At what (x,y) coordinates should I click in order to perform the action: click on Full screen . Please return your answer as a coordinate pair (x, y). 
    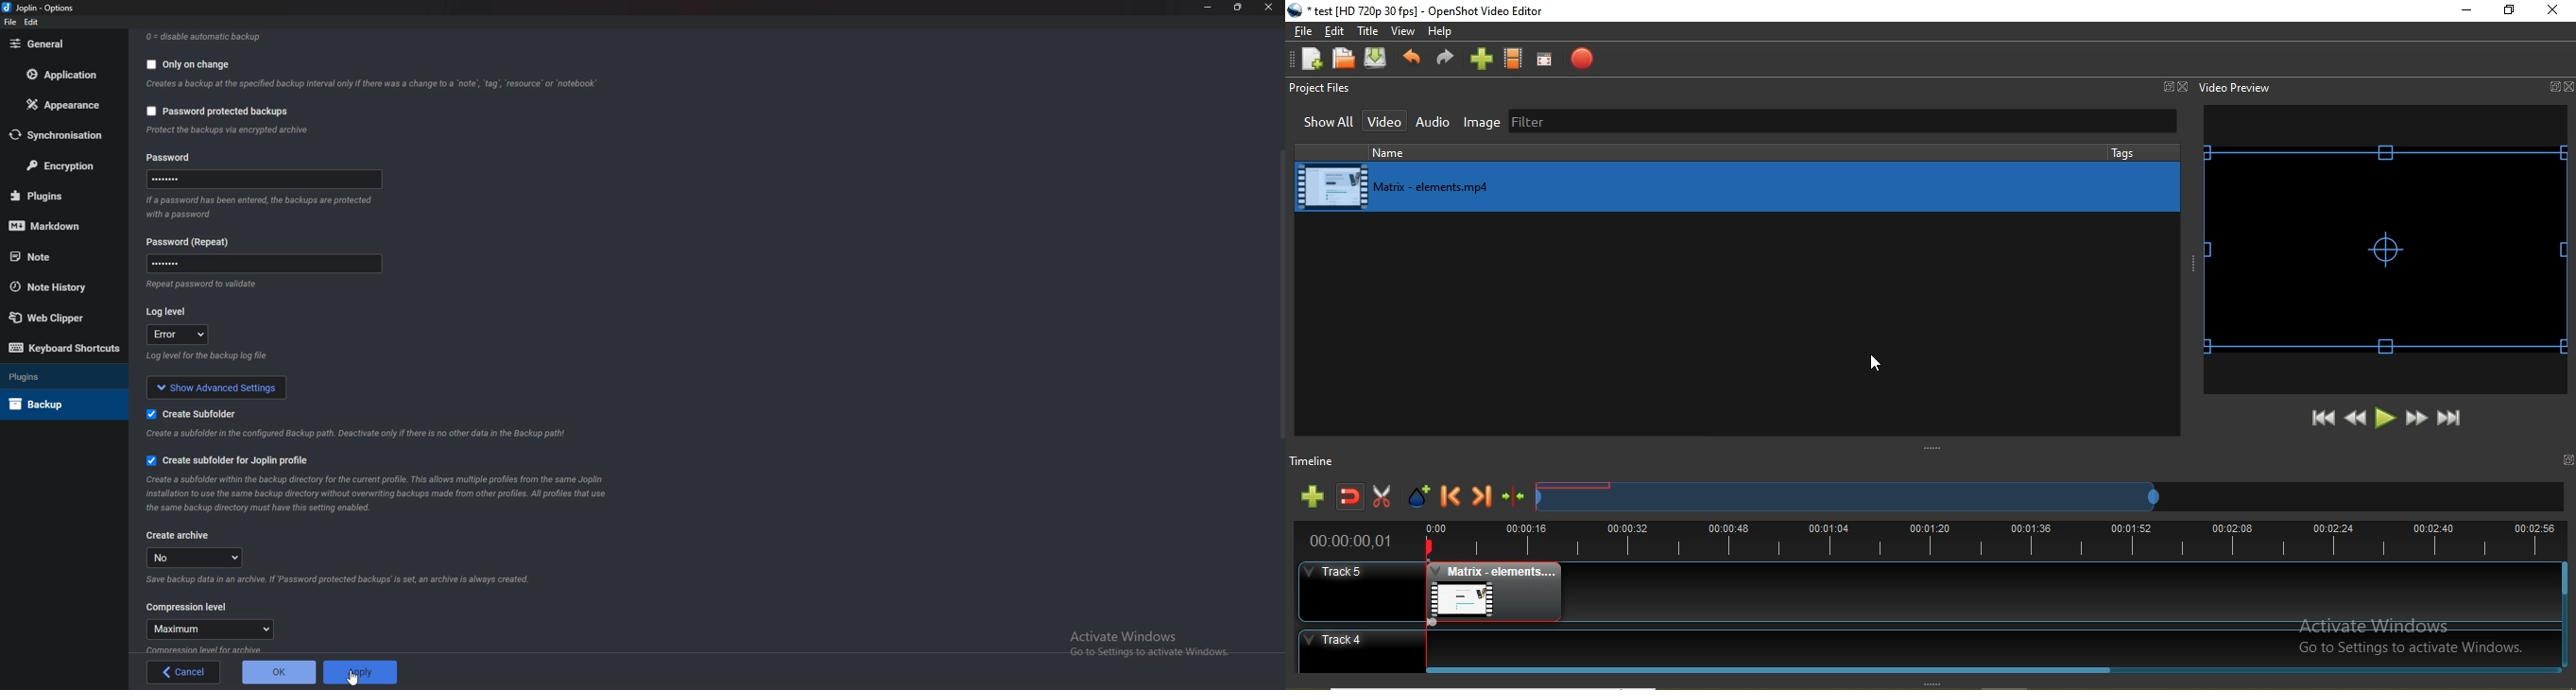
    Looking at the image, I should click on (1544, 60).